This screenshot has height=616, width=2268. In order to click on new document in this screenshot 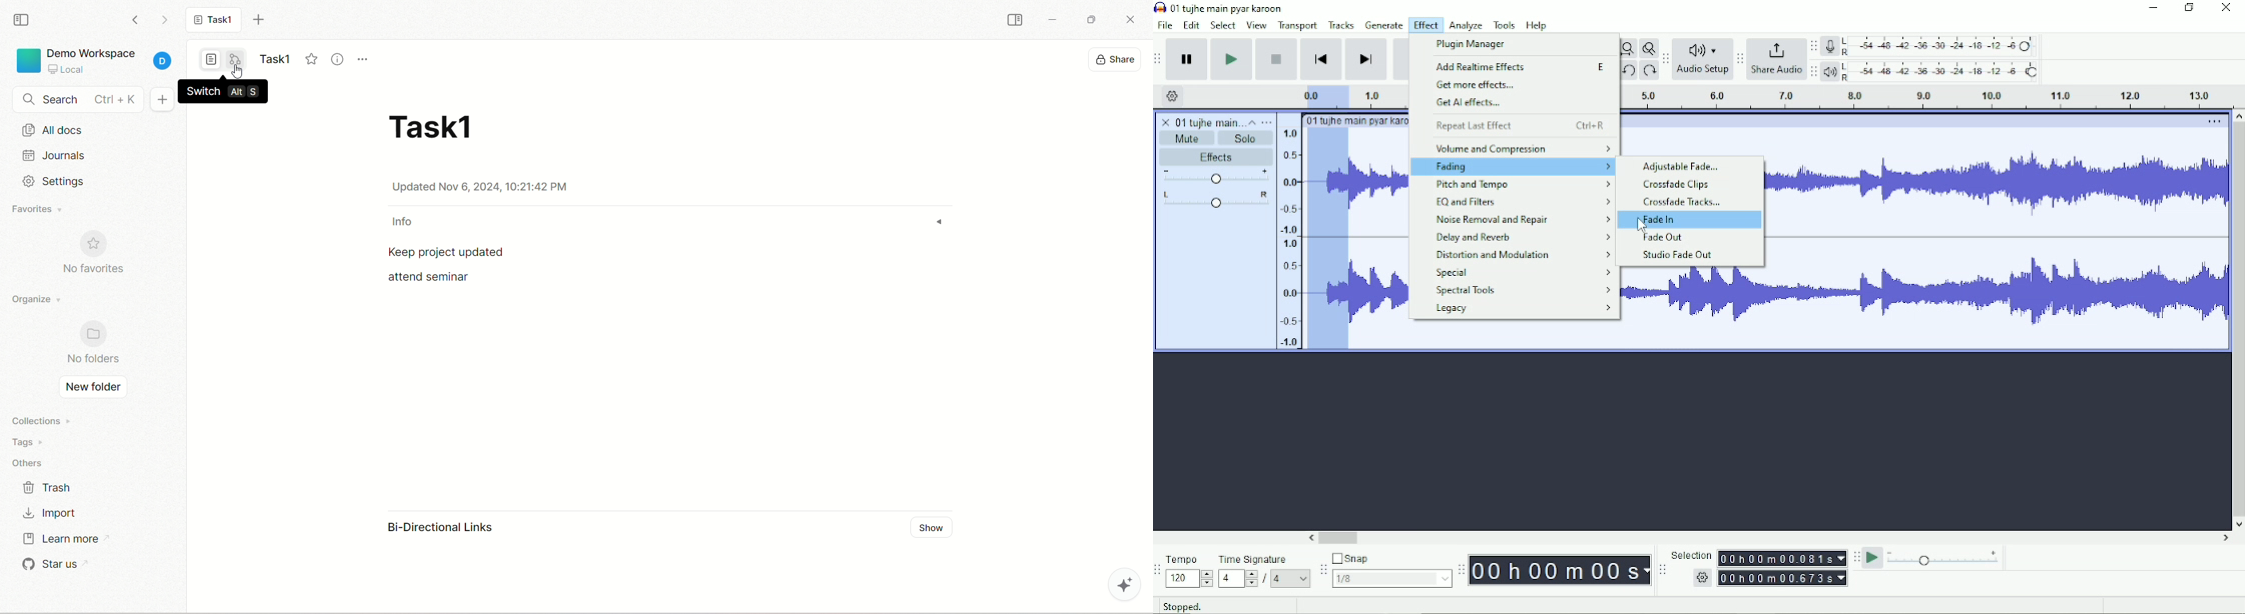, I will do `click(163, 101)`.